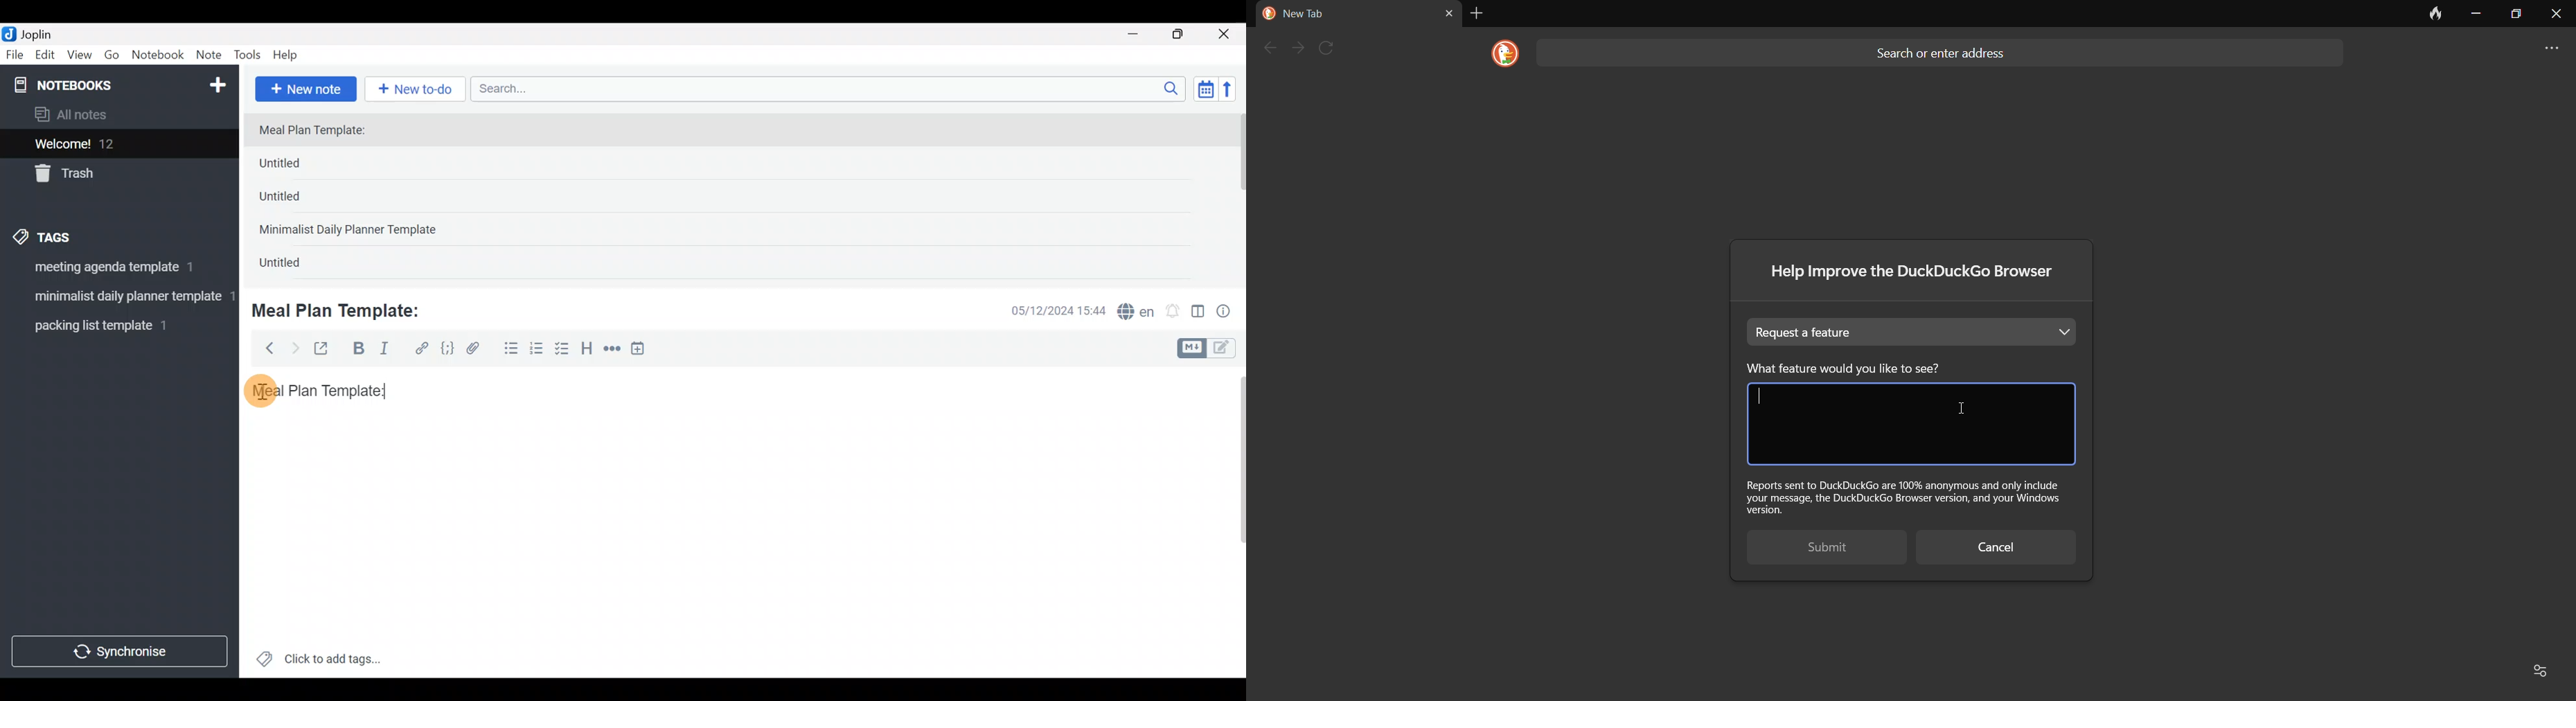 This screenshot has height=728, width=2576. Describe the element at coordinates (389, 391) in the screenshot. I see `text cursor` at that location.